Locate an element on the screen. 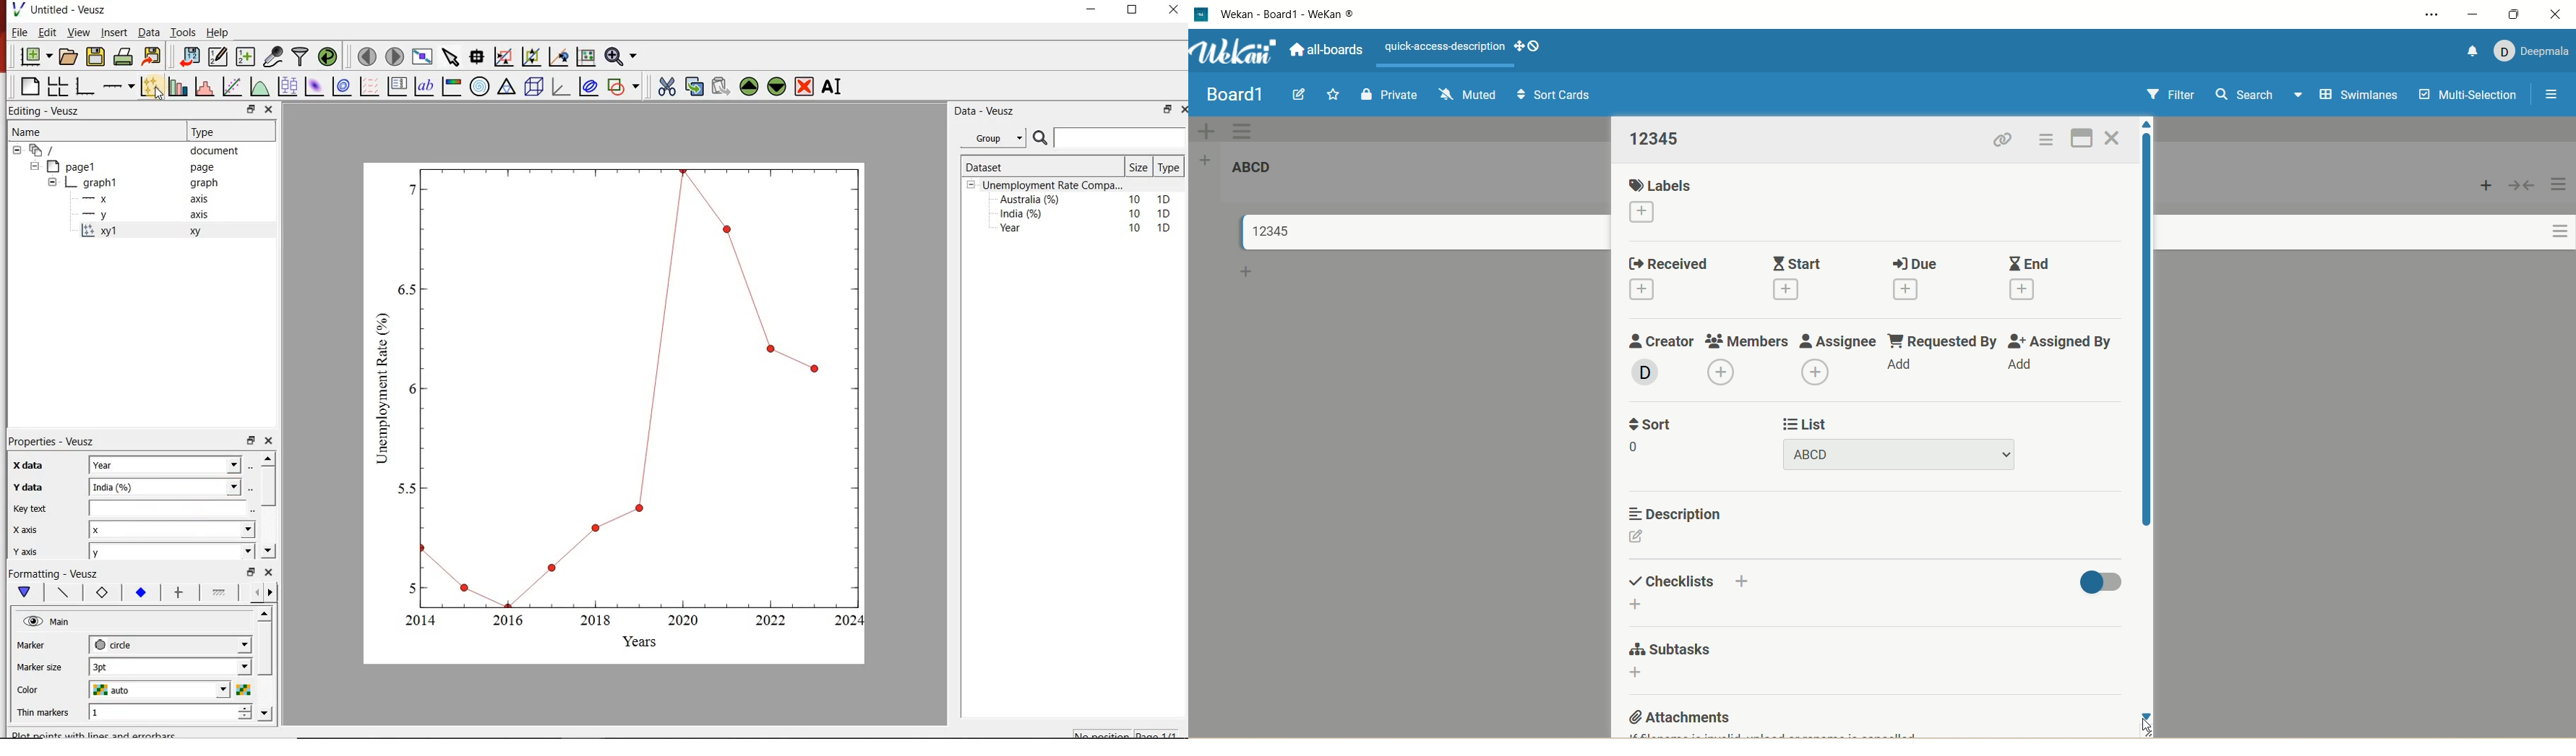 The height and width of the screenshot is (756, 2576). read the data points is located at coordinates (478, 56).